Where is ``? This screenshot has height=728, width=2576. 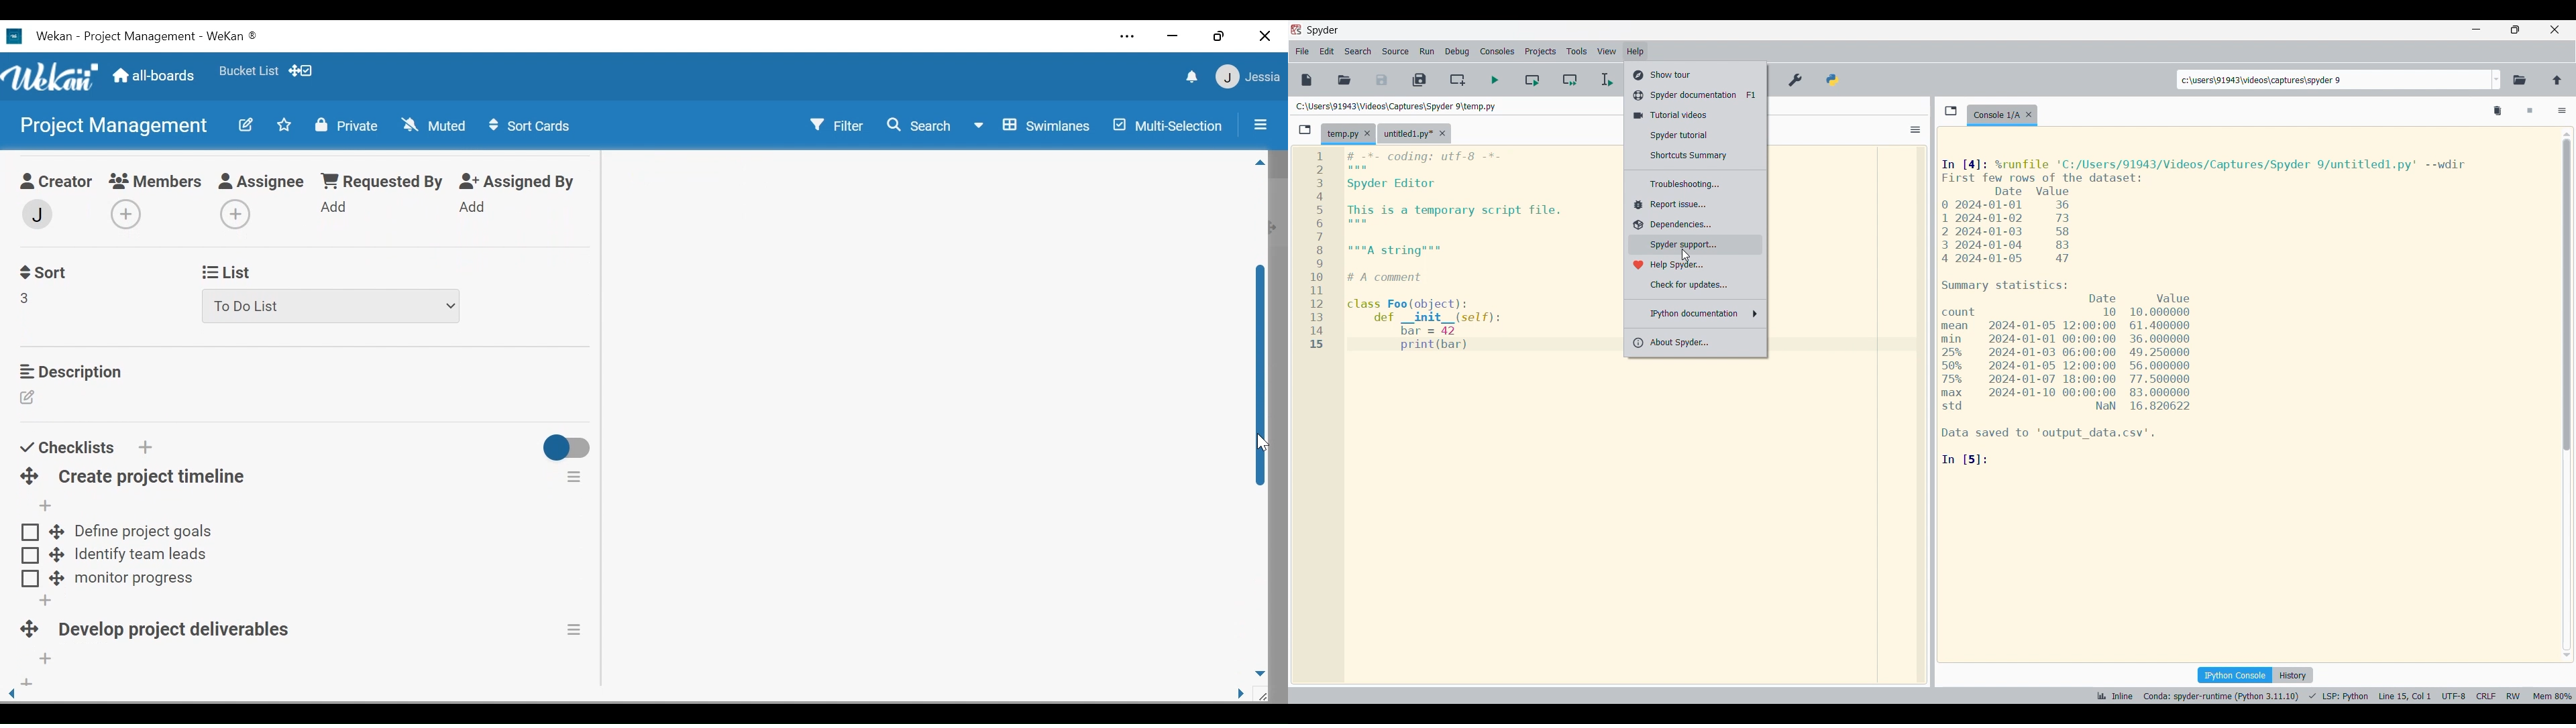  is located at coordinates (156, 181).